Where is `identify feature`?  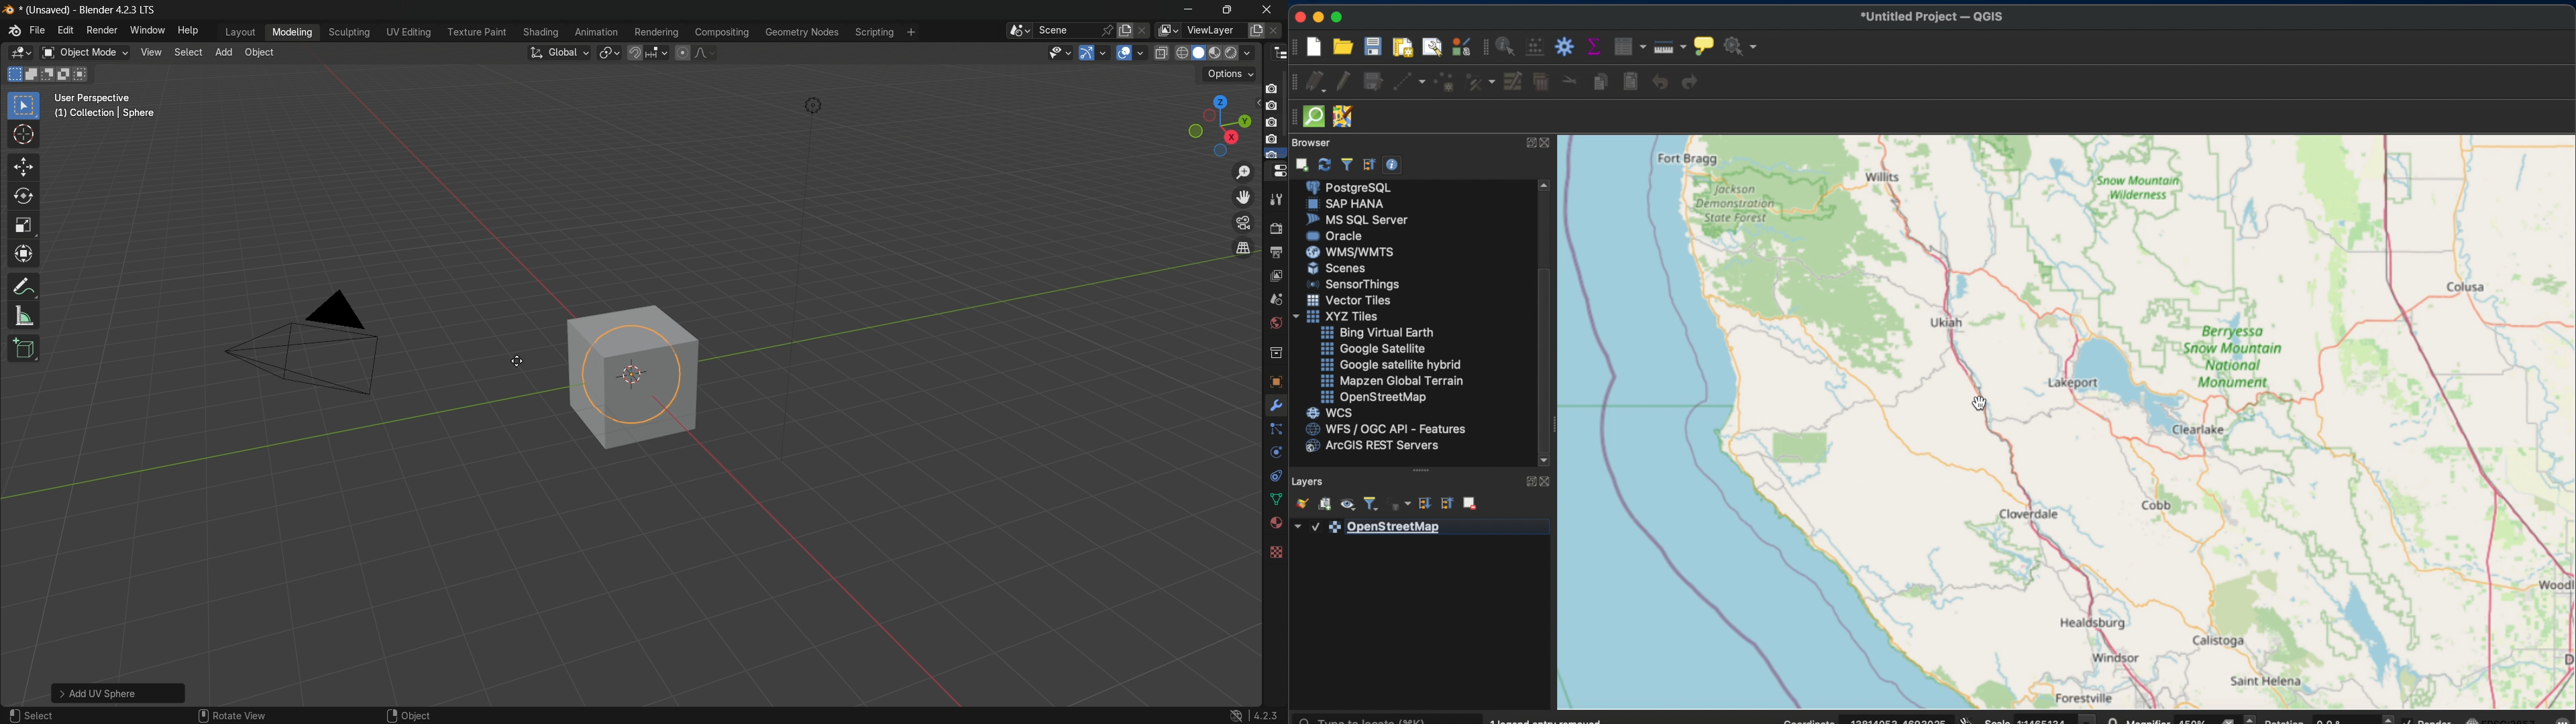
identify feature is located at coordinates (1507, 46).